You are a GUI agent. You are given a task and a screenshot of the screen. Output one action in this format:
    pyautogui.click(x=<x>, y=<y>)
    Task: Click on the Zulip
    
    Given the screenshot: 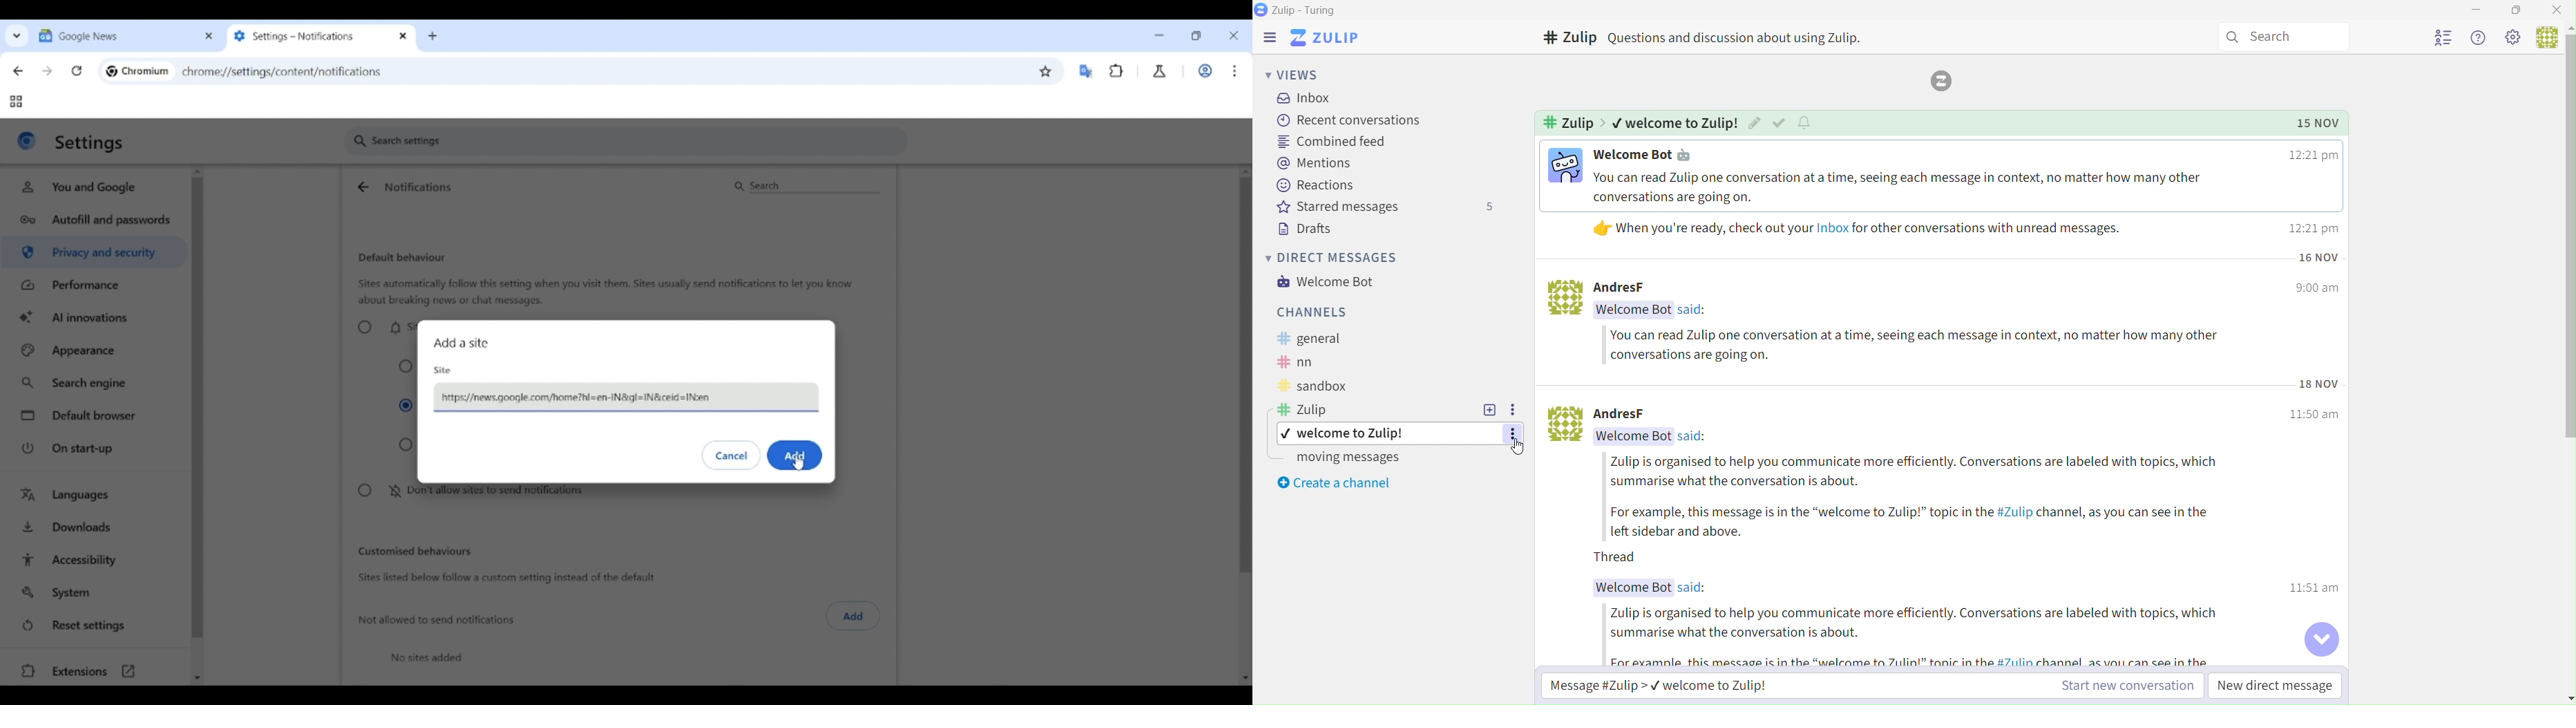 What is the action you would take?
    pyautogui.click(x=1266, y=38)
    